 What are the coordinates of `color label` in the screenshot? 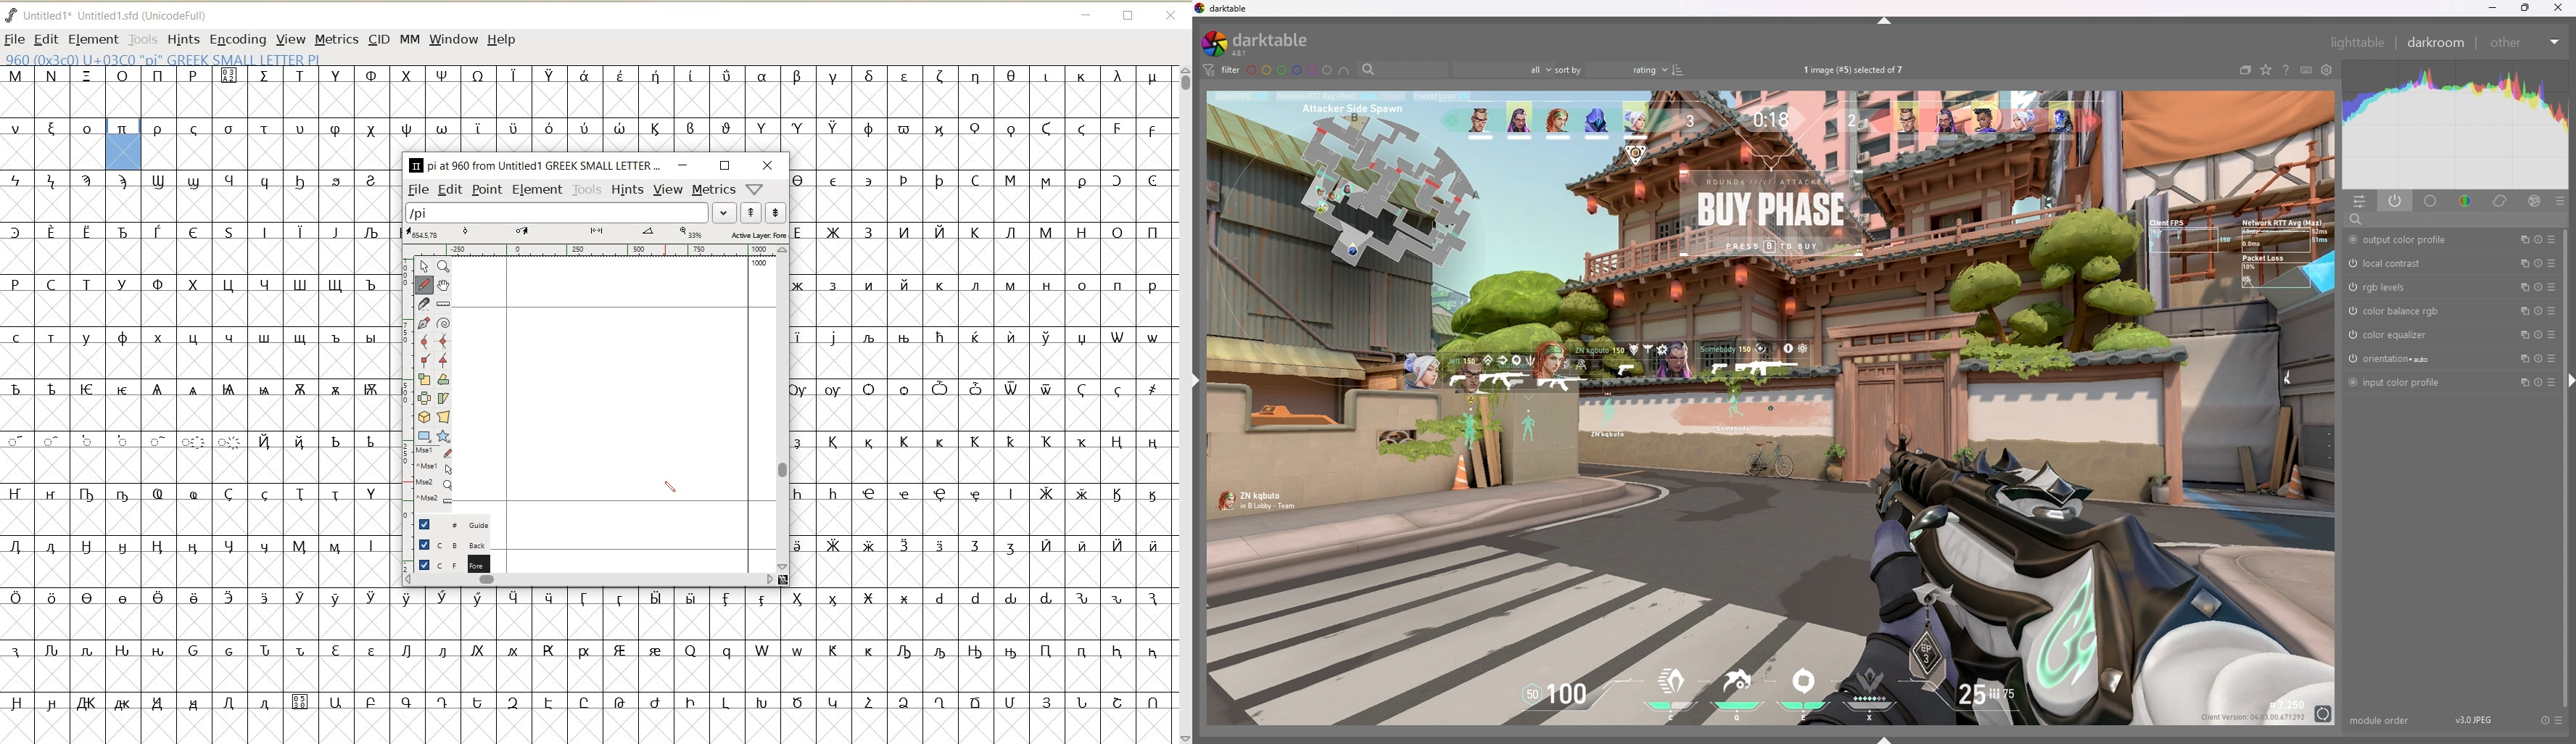 It's located at (1290, 70).